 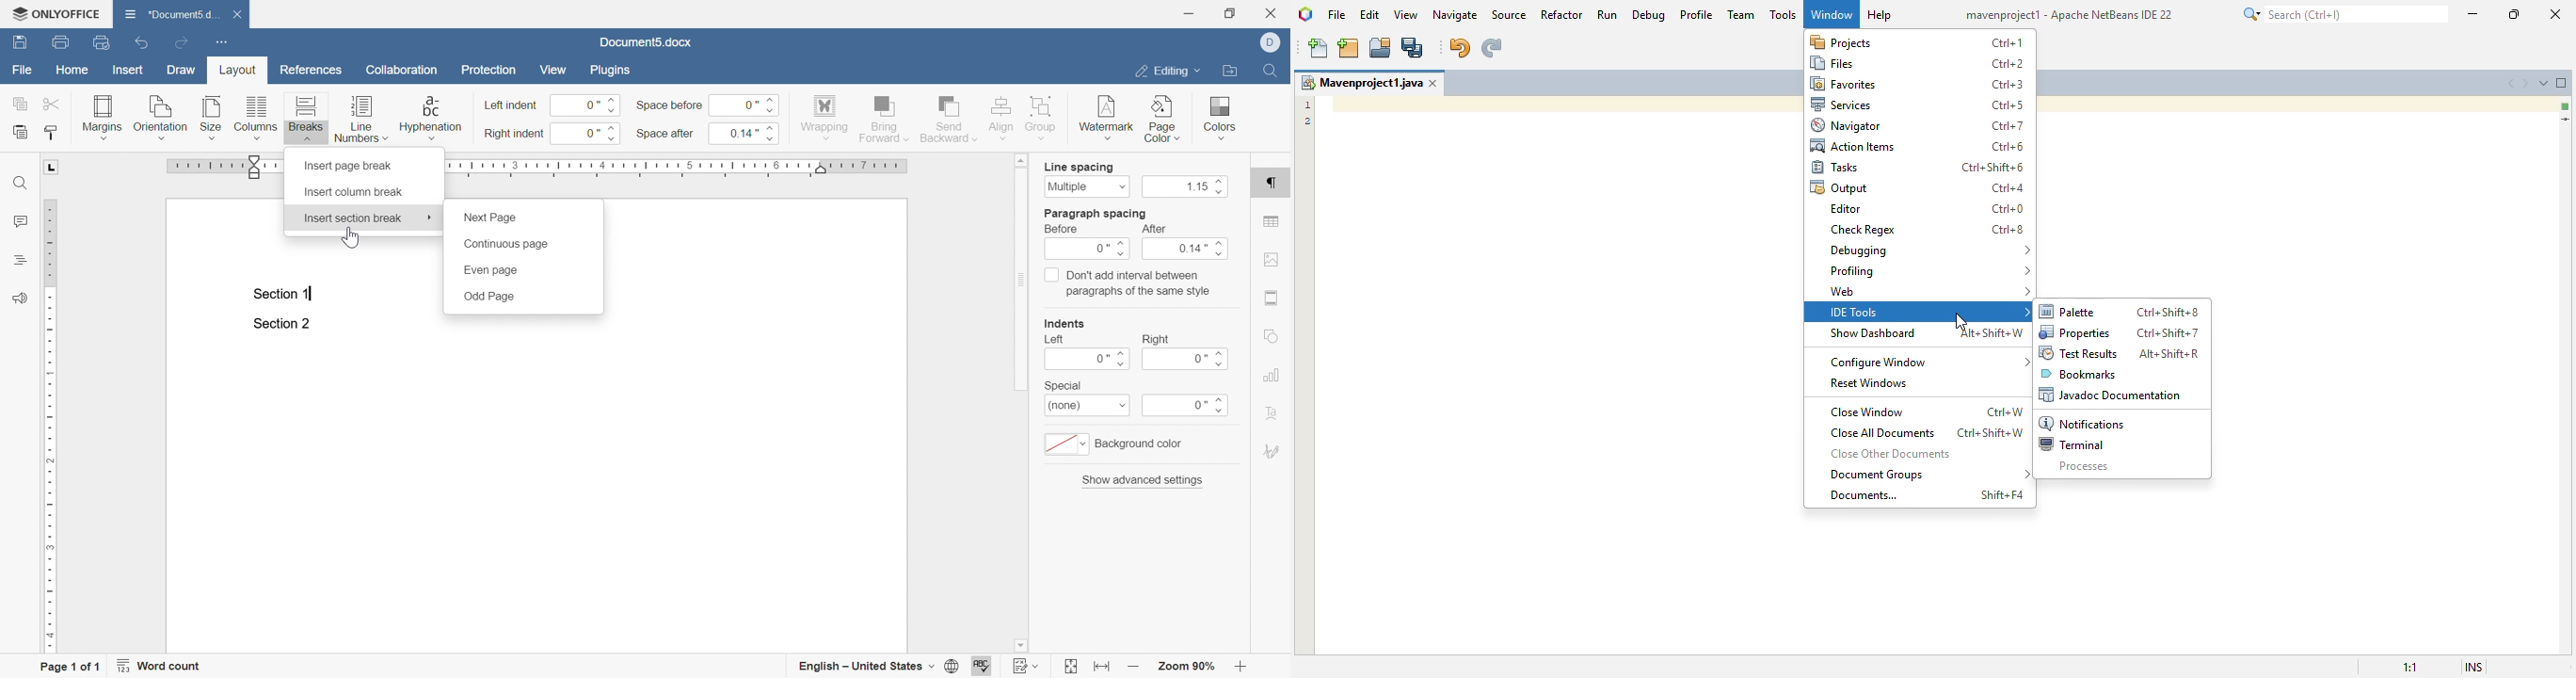 I want to click on table settings, so click(x=1273, y=221).